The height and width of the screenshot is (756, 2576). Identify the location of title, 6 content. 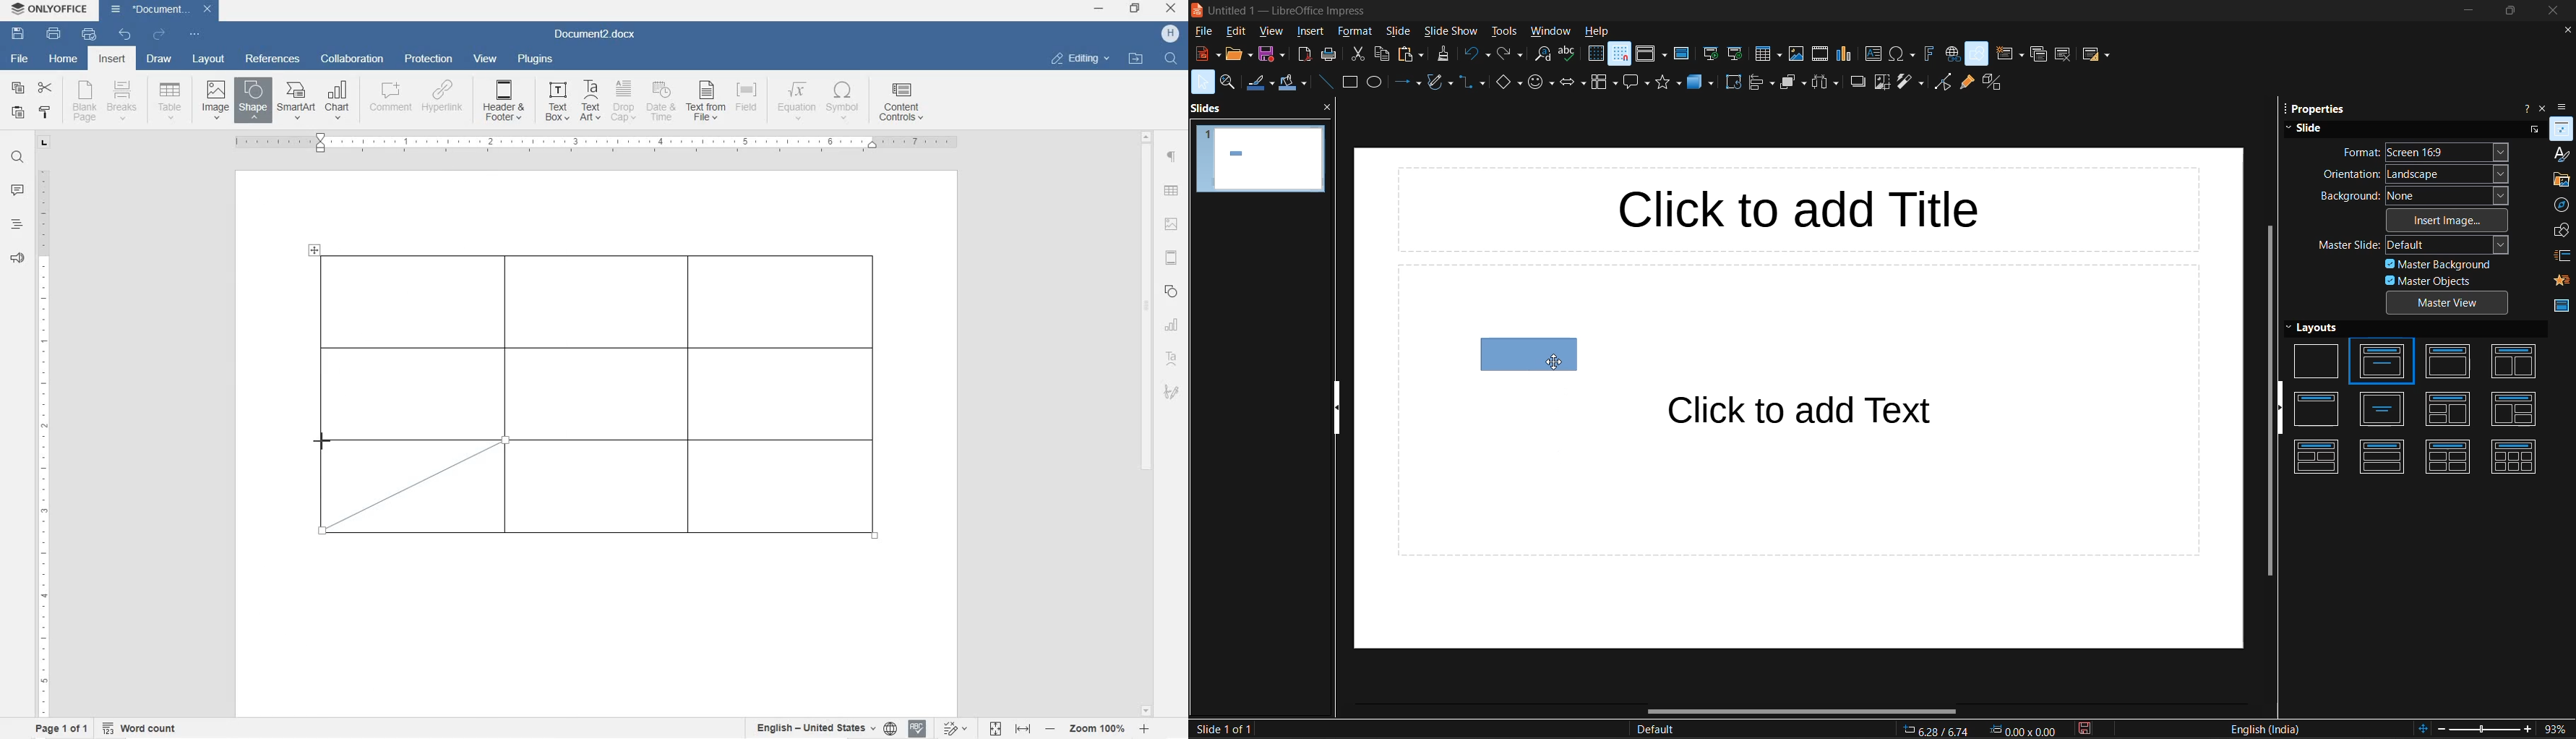
(2515, 455).